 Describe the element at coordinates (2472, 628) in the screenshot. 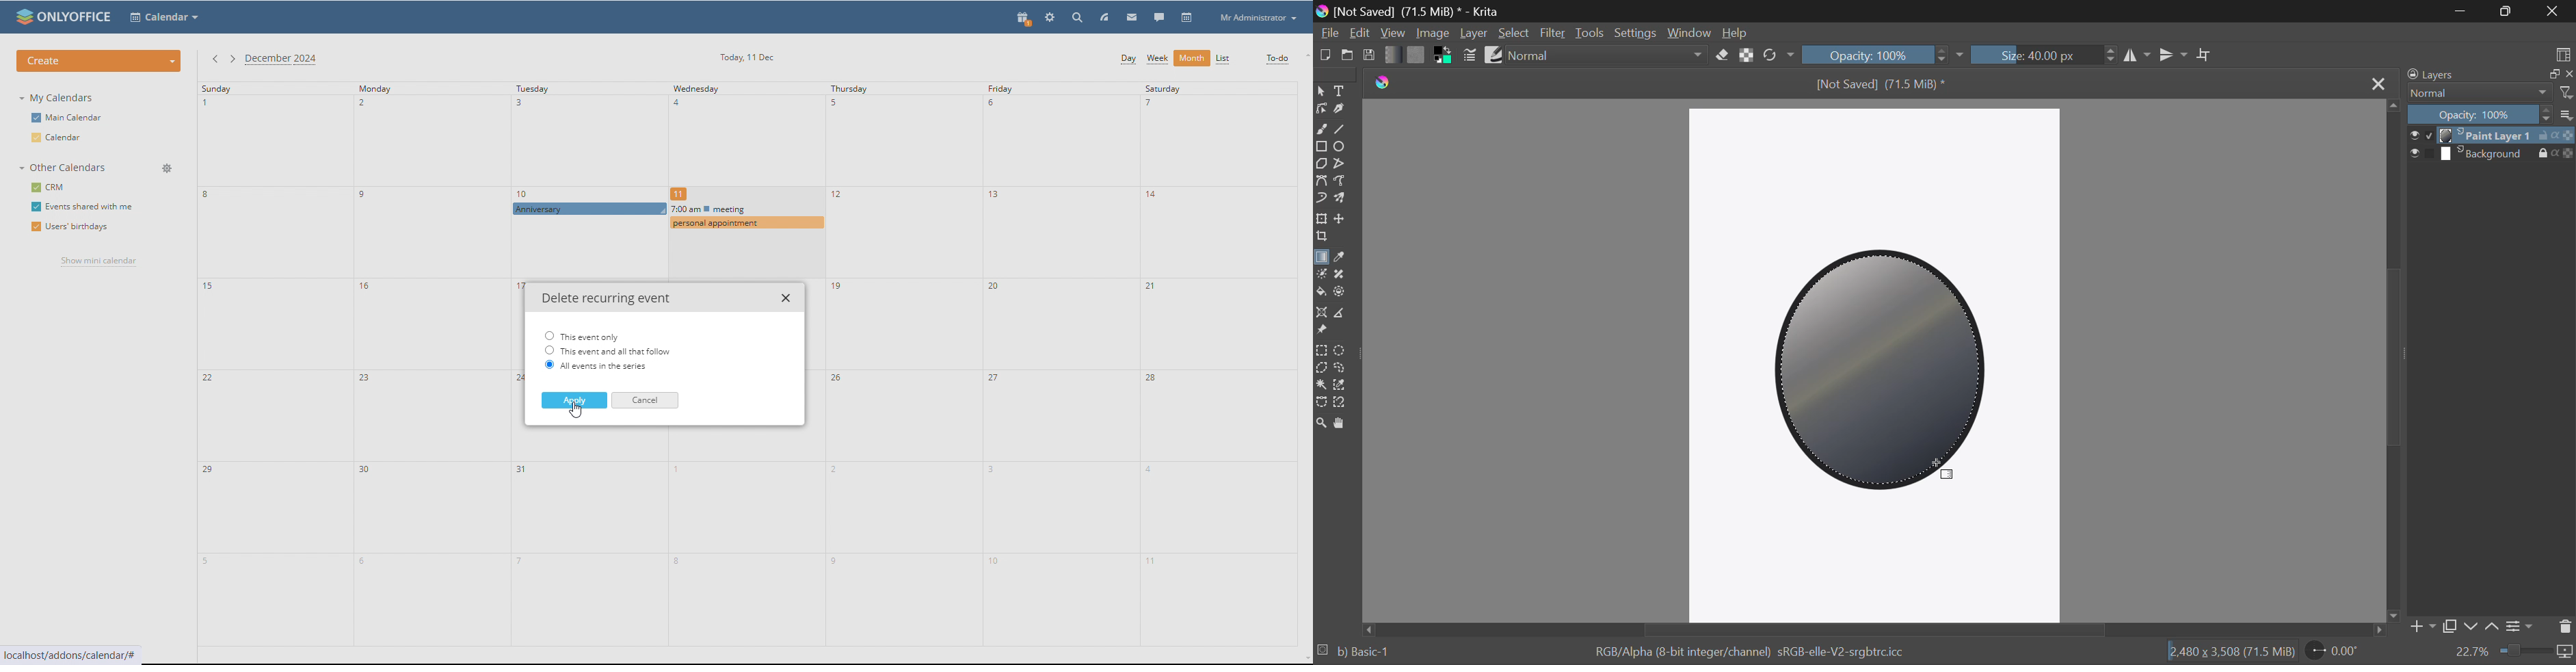

I see `Move layer down` at that location.